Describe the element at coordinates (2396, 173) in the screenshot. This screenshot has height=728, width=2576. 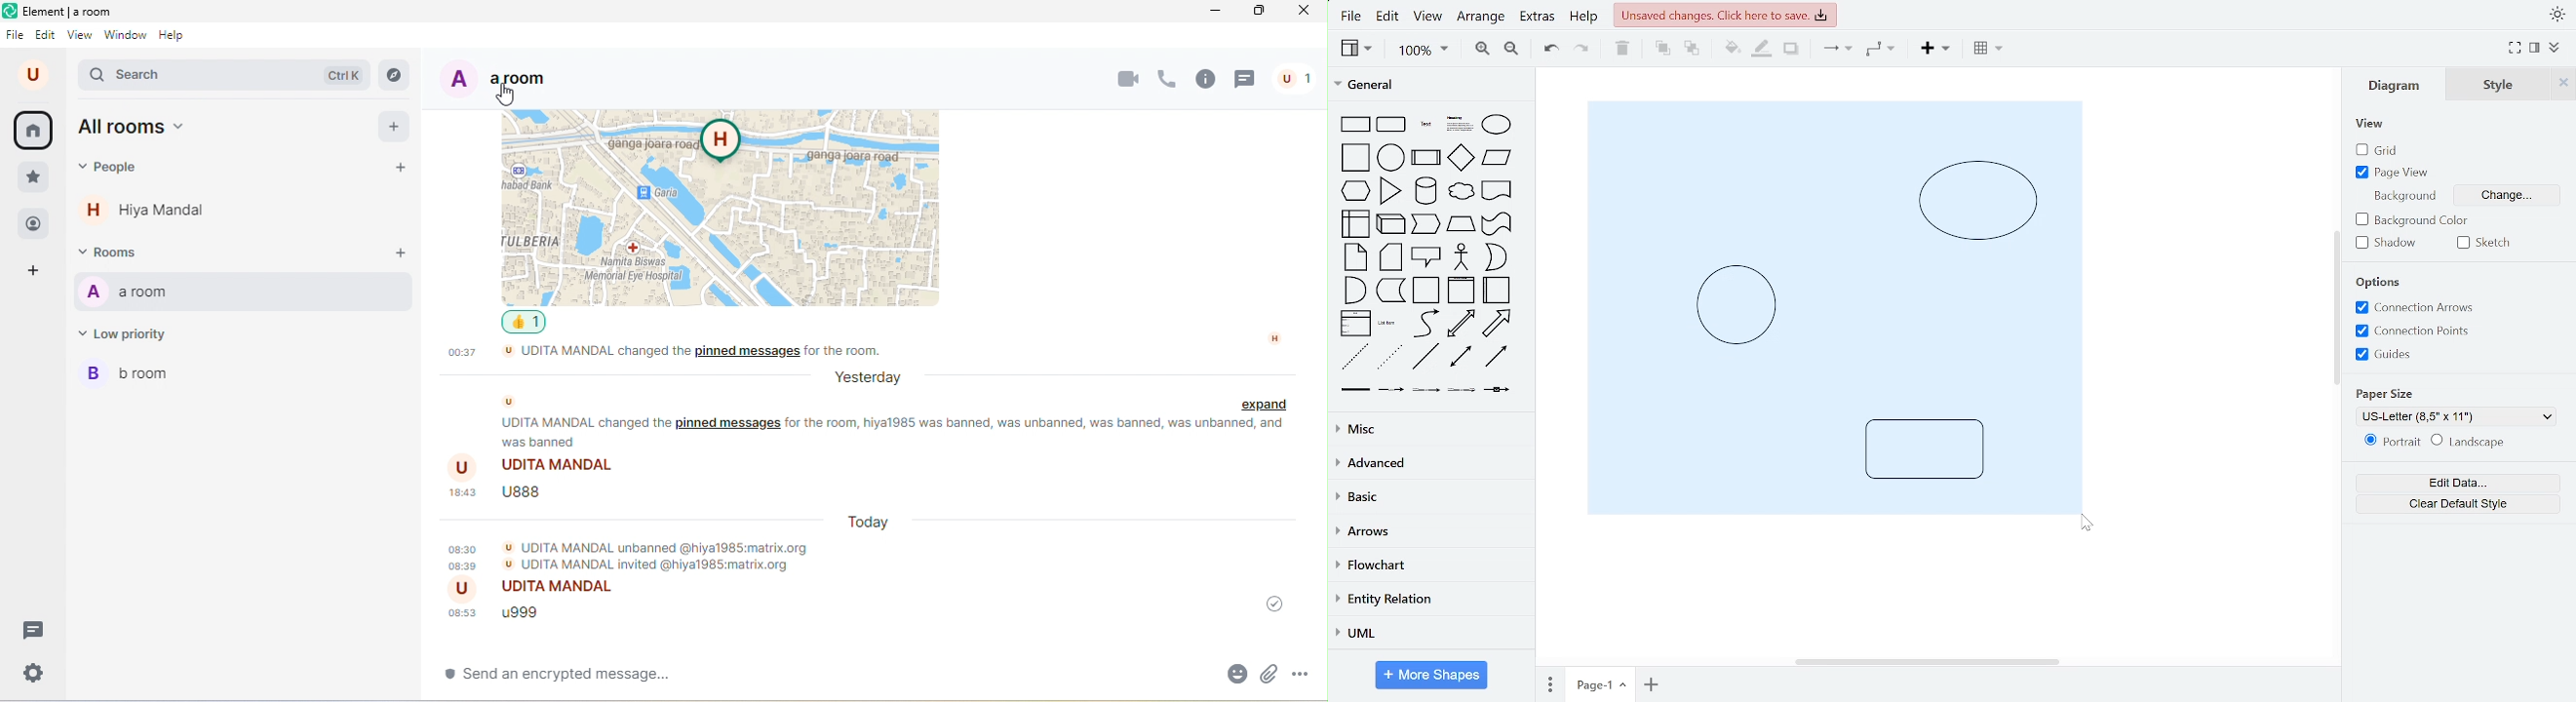
I see `page view` at that location.